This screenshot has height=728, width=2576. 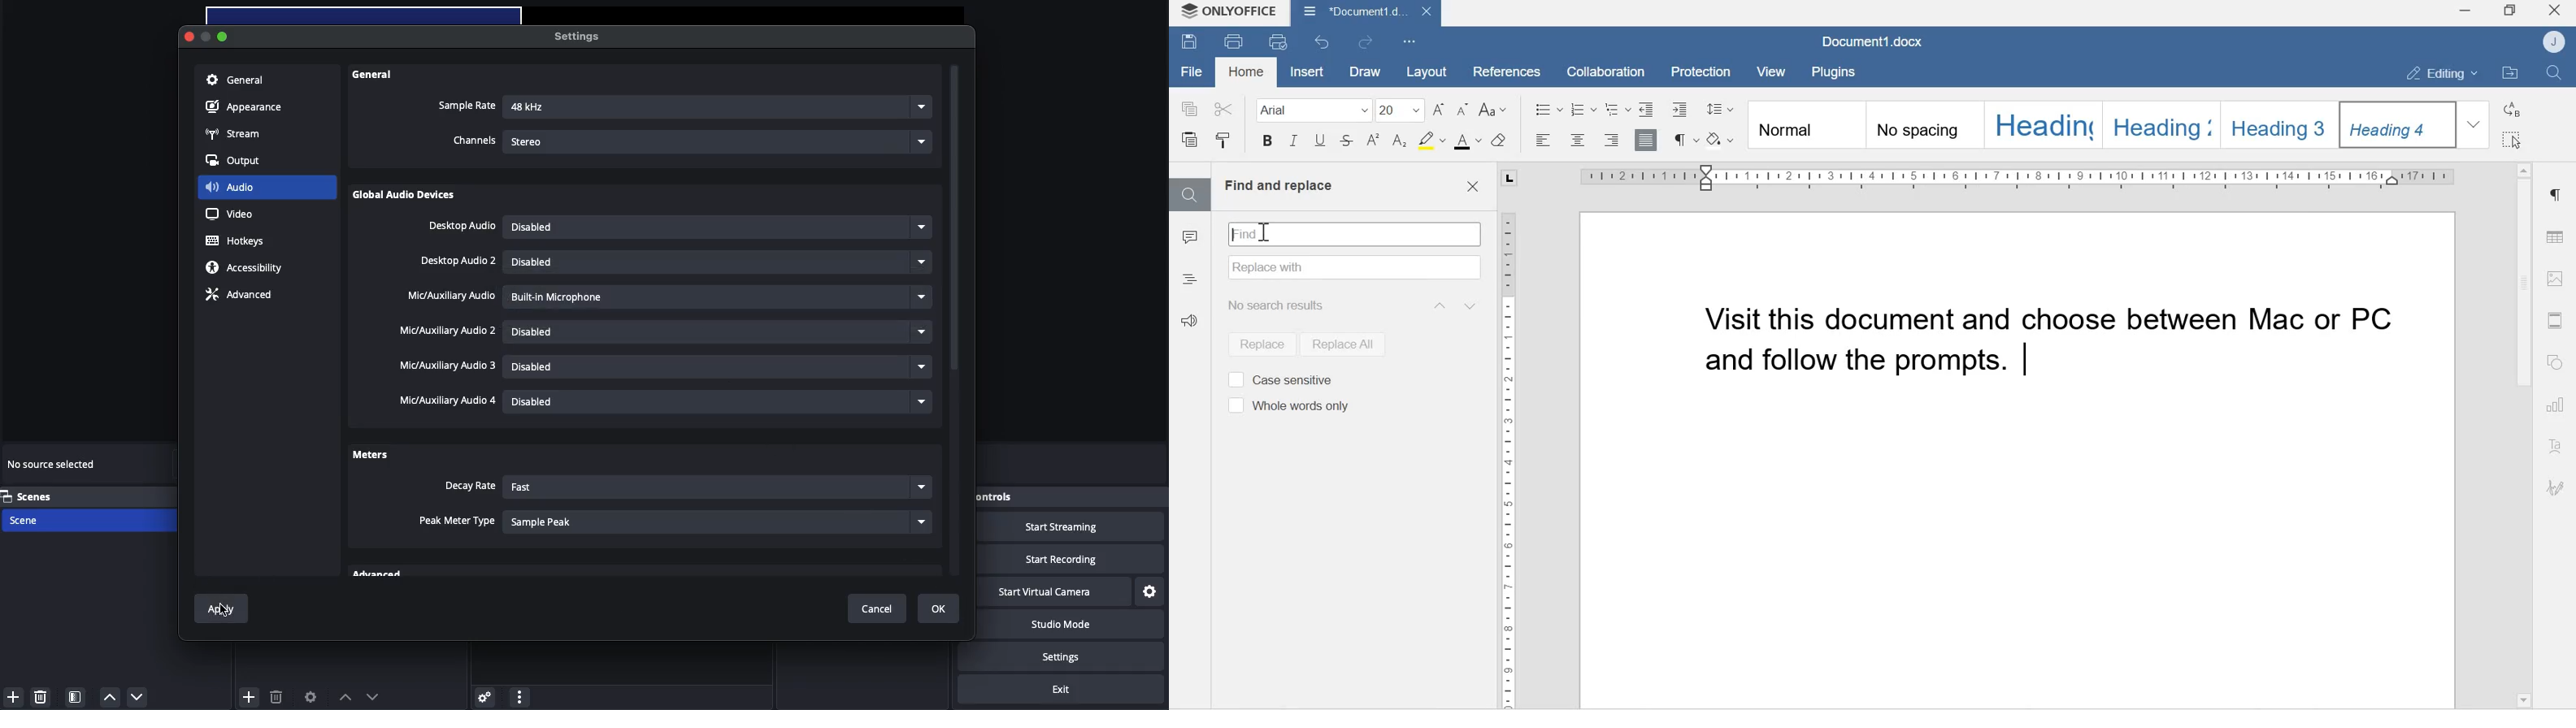 What do you see at coordinates (2435, 73) in the screenshot?
I see `Editing` at bounding box center [2435, 73].